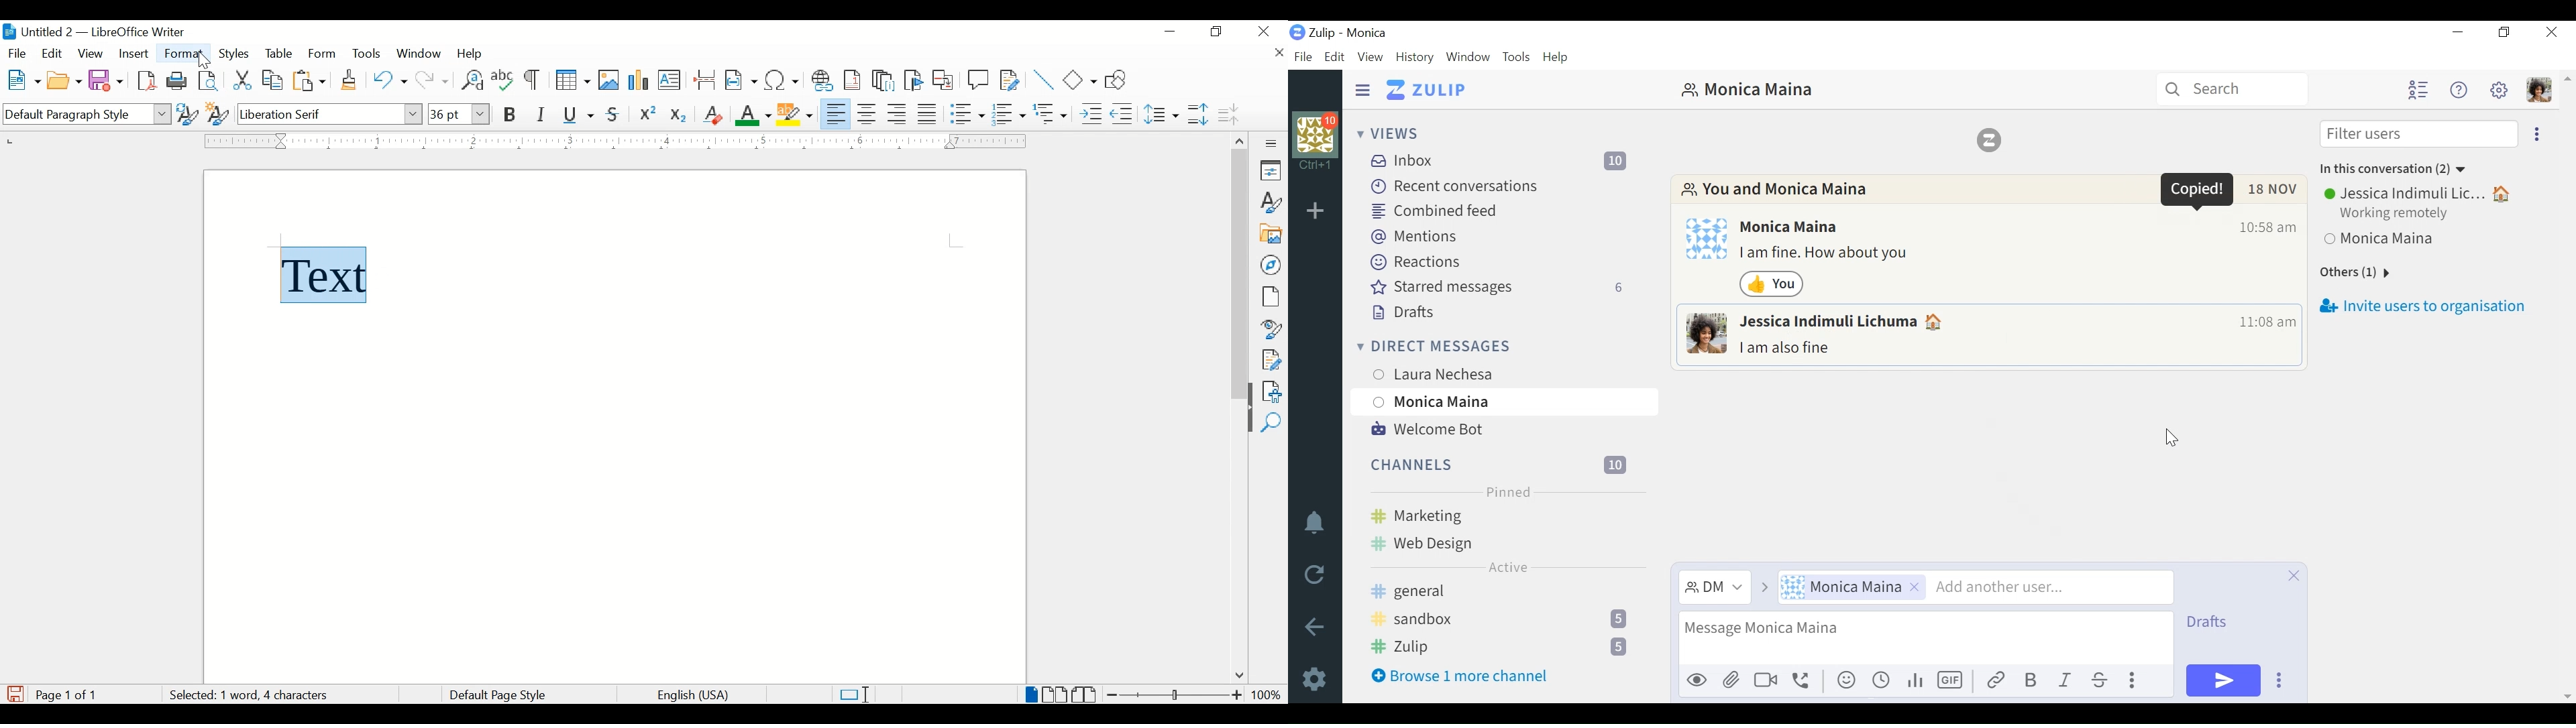 Image resolution: width=2576 pixels, height=728 pixels. I want to click on close, so click(1278, 54).